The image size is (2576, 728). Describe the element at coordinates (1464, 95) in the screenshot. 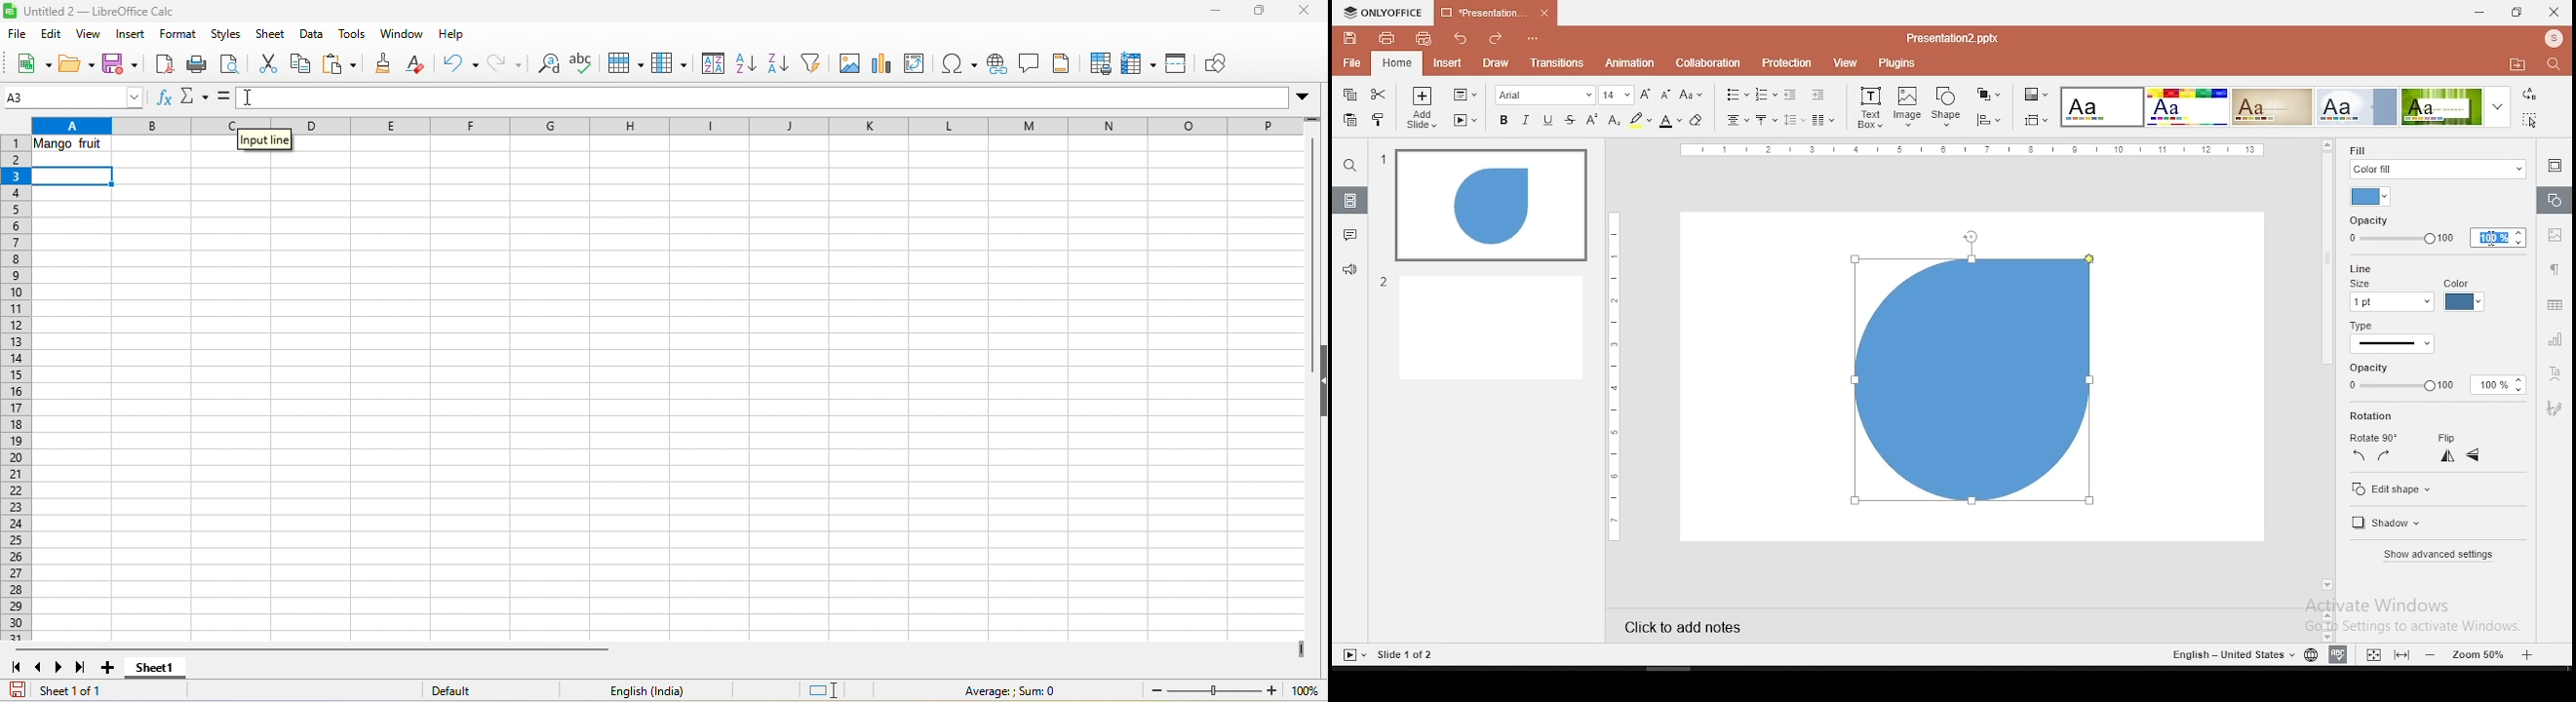

I see `change slide layout` at that location.